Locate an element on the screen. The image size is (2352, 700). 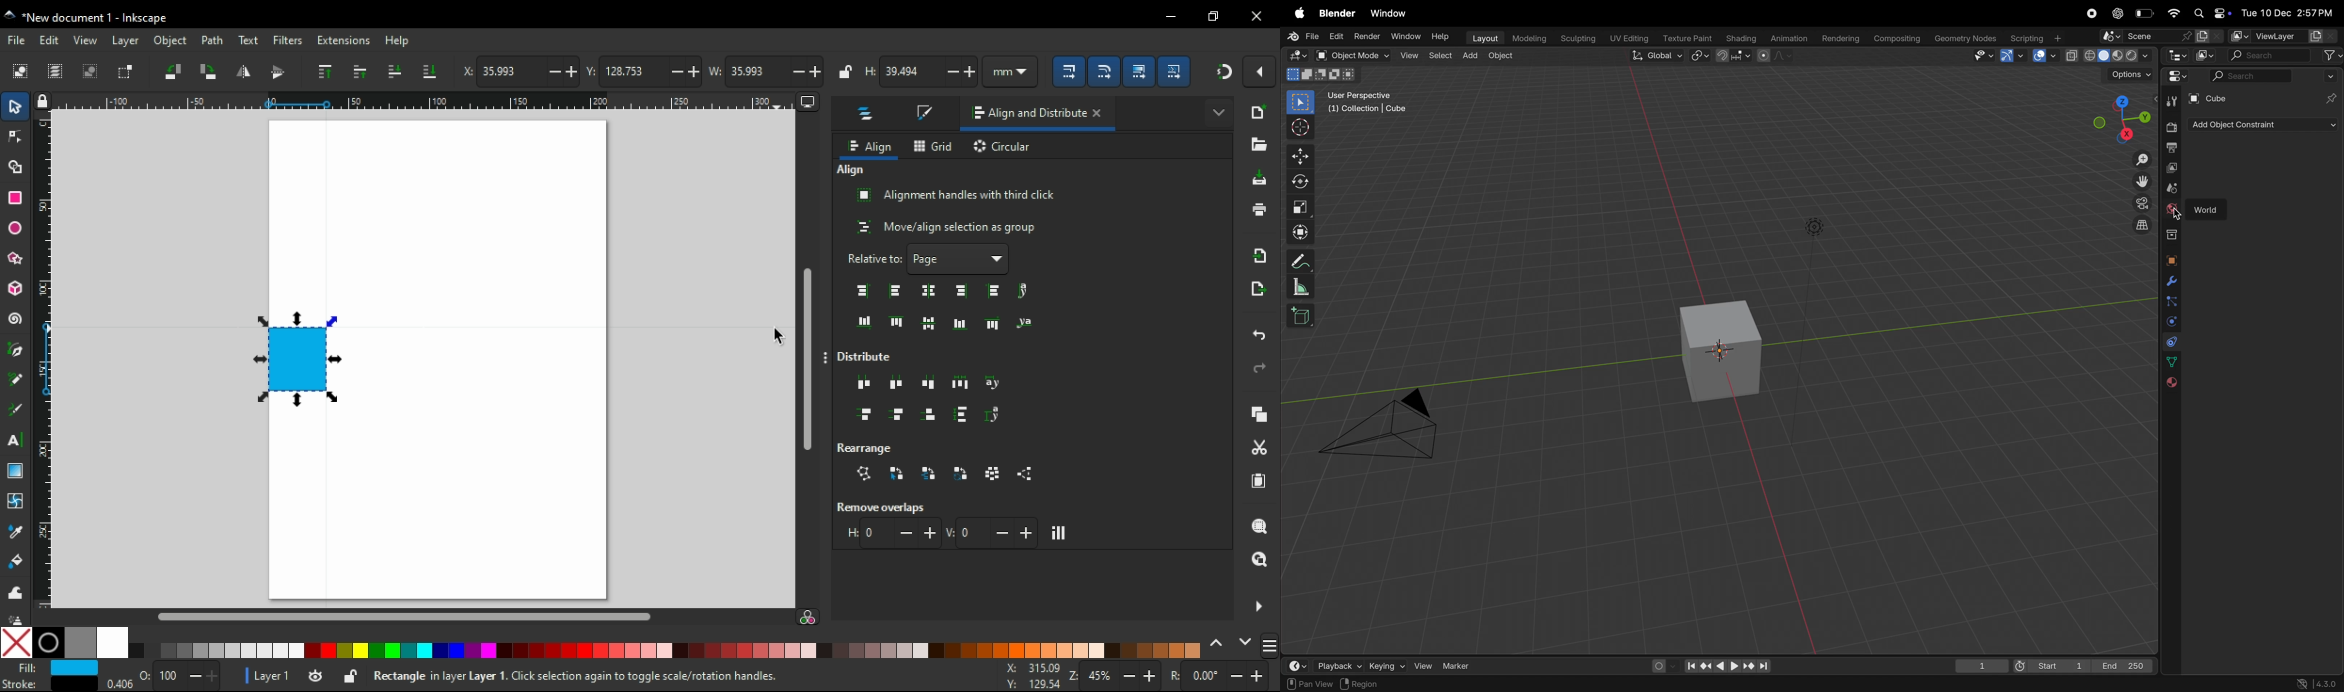
object mode is located at coordinates (1352, 55).